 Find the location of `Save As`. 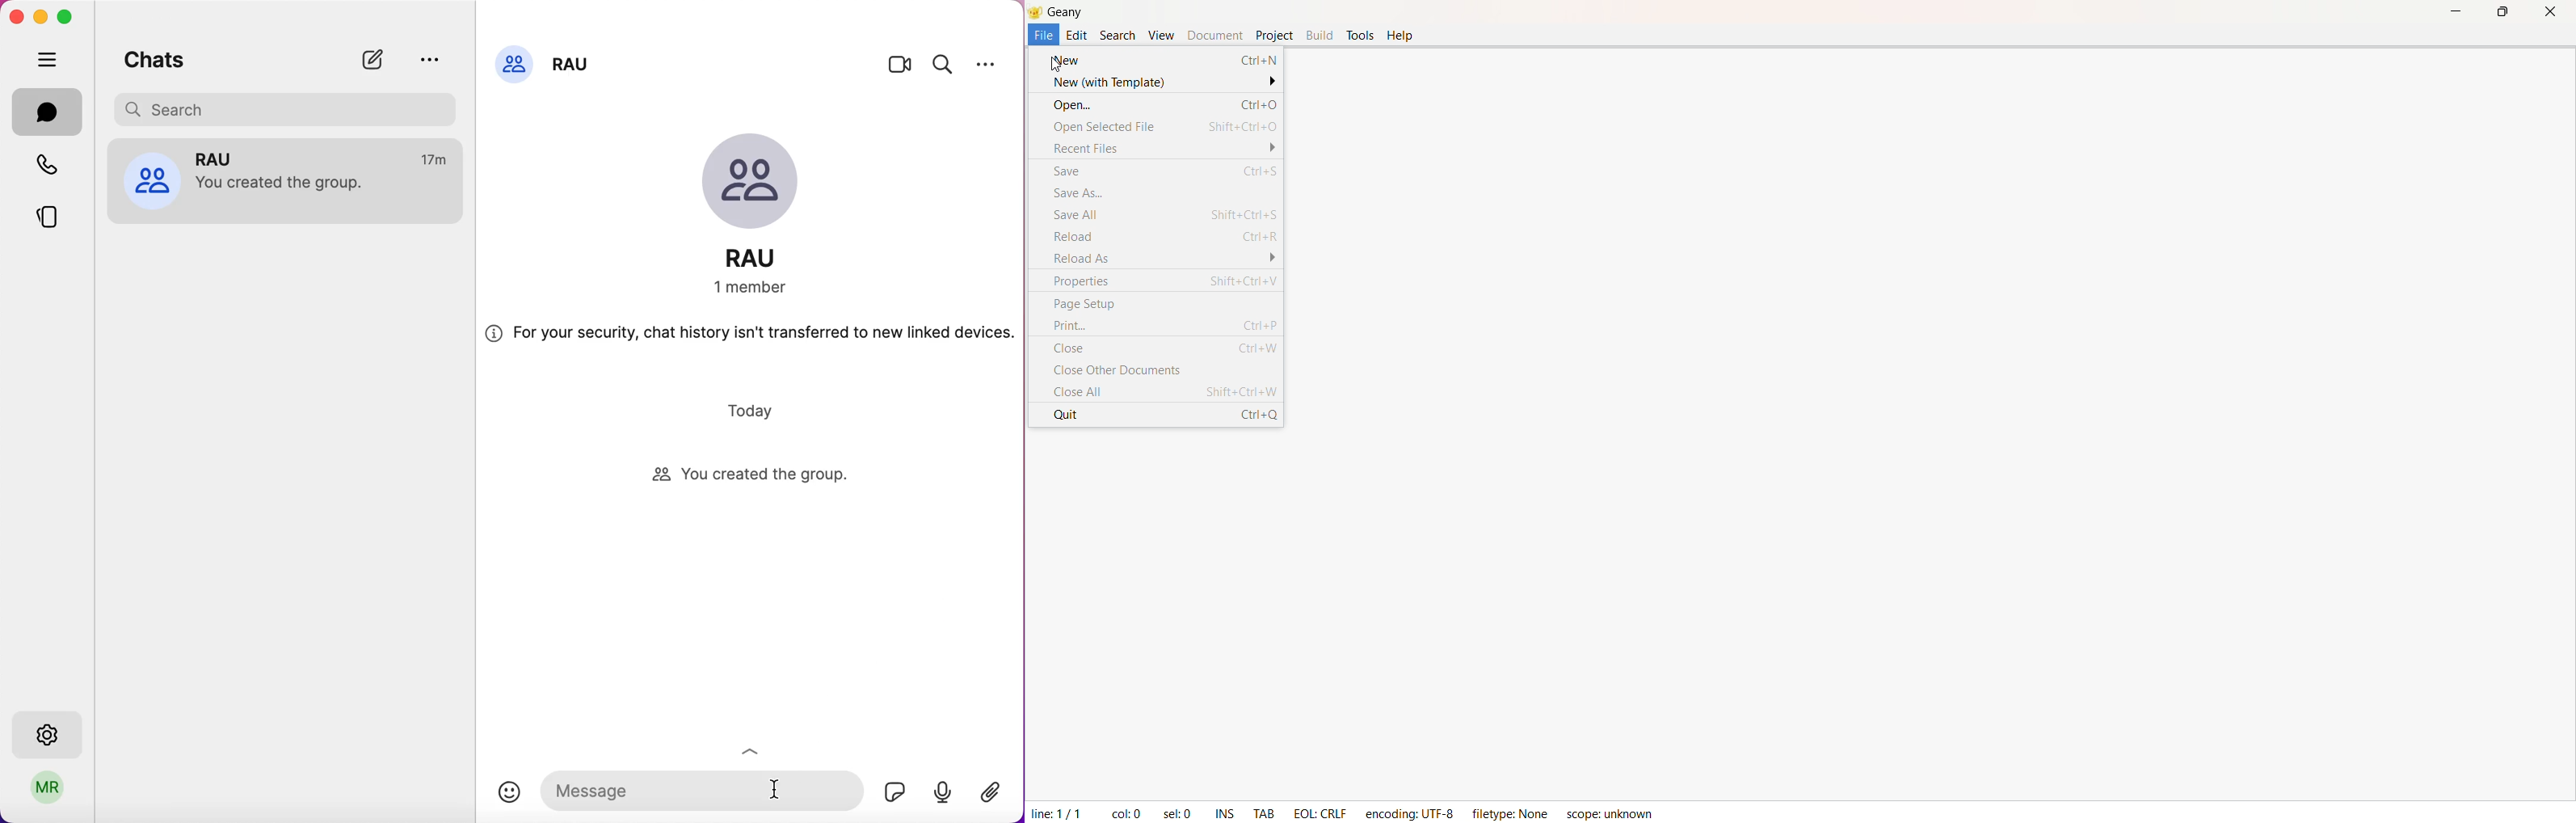

Save As is located at coordinates (1157, 192).